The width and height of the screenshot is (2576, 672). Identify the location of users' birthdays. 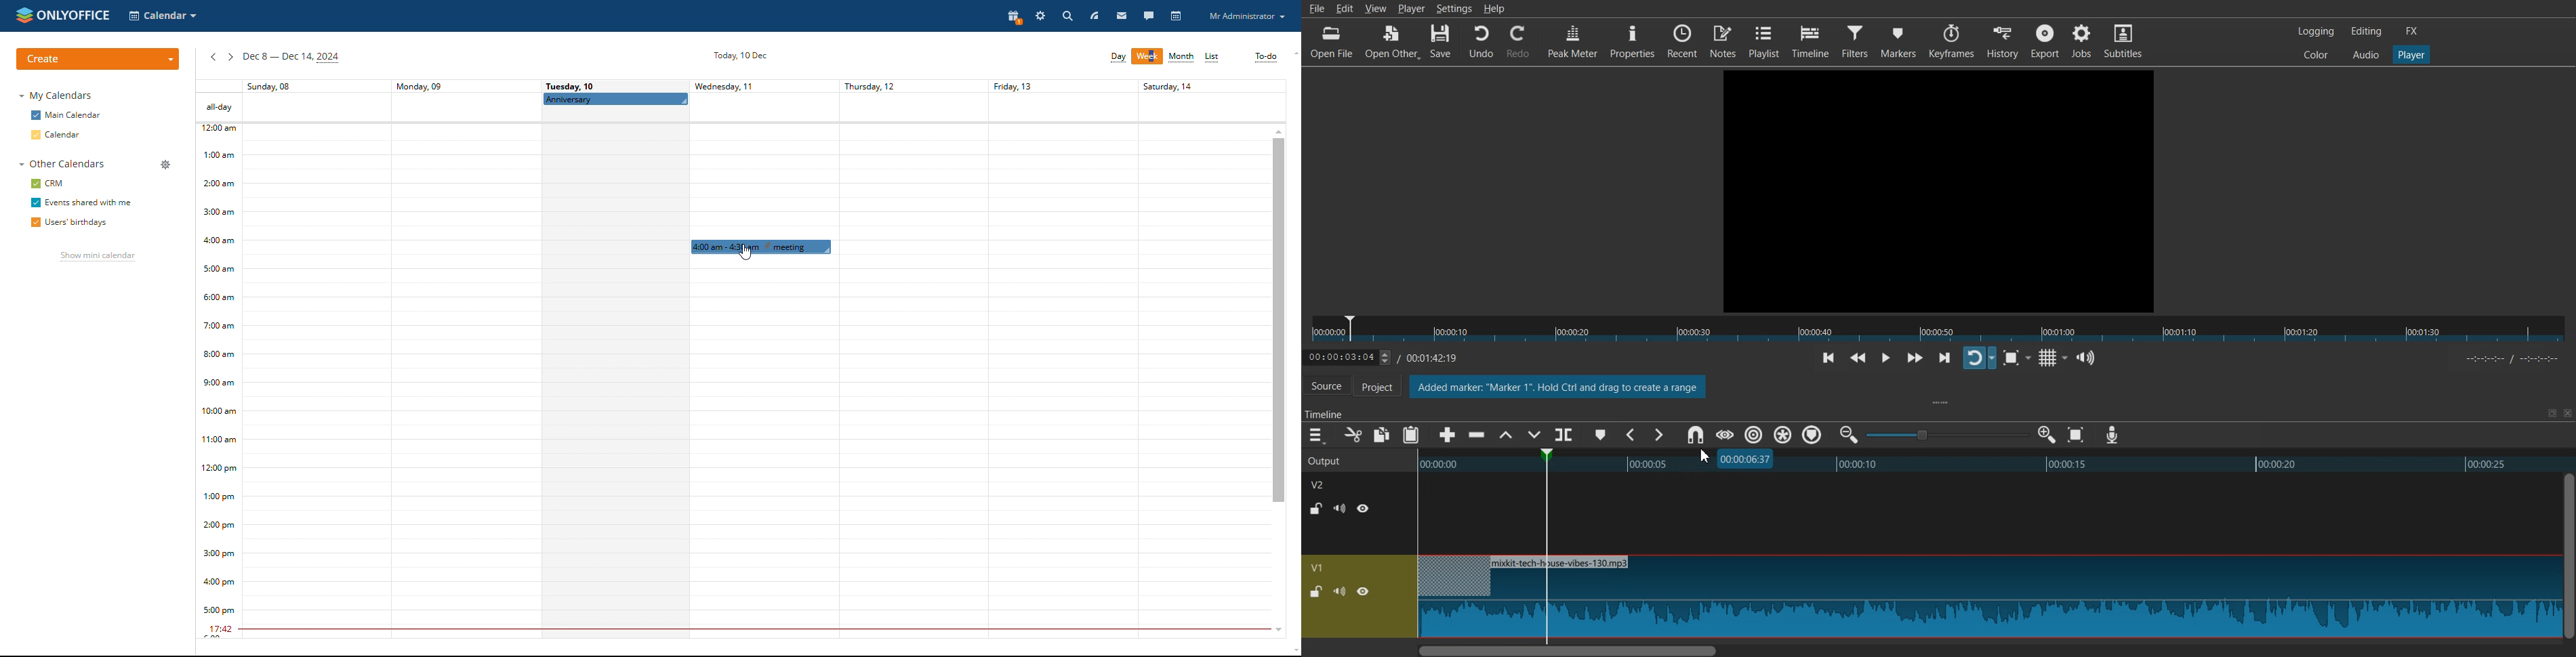
(68, 223).